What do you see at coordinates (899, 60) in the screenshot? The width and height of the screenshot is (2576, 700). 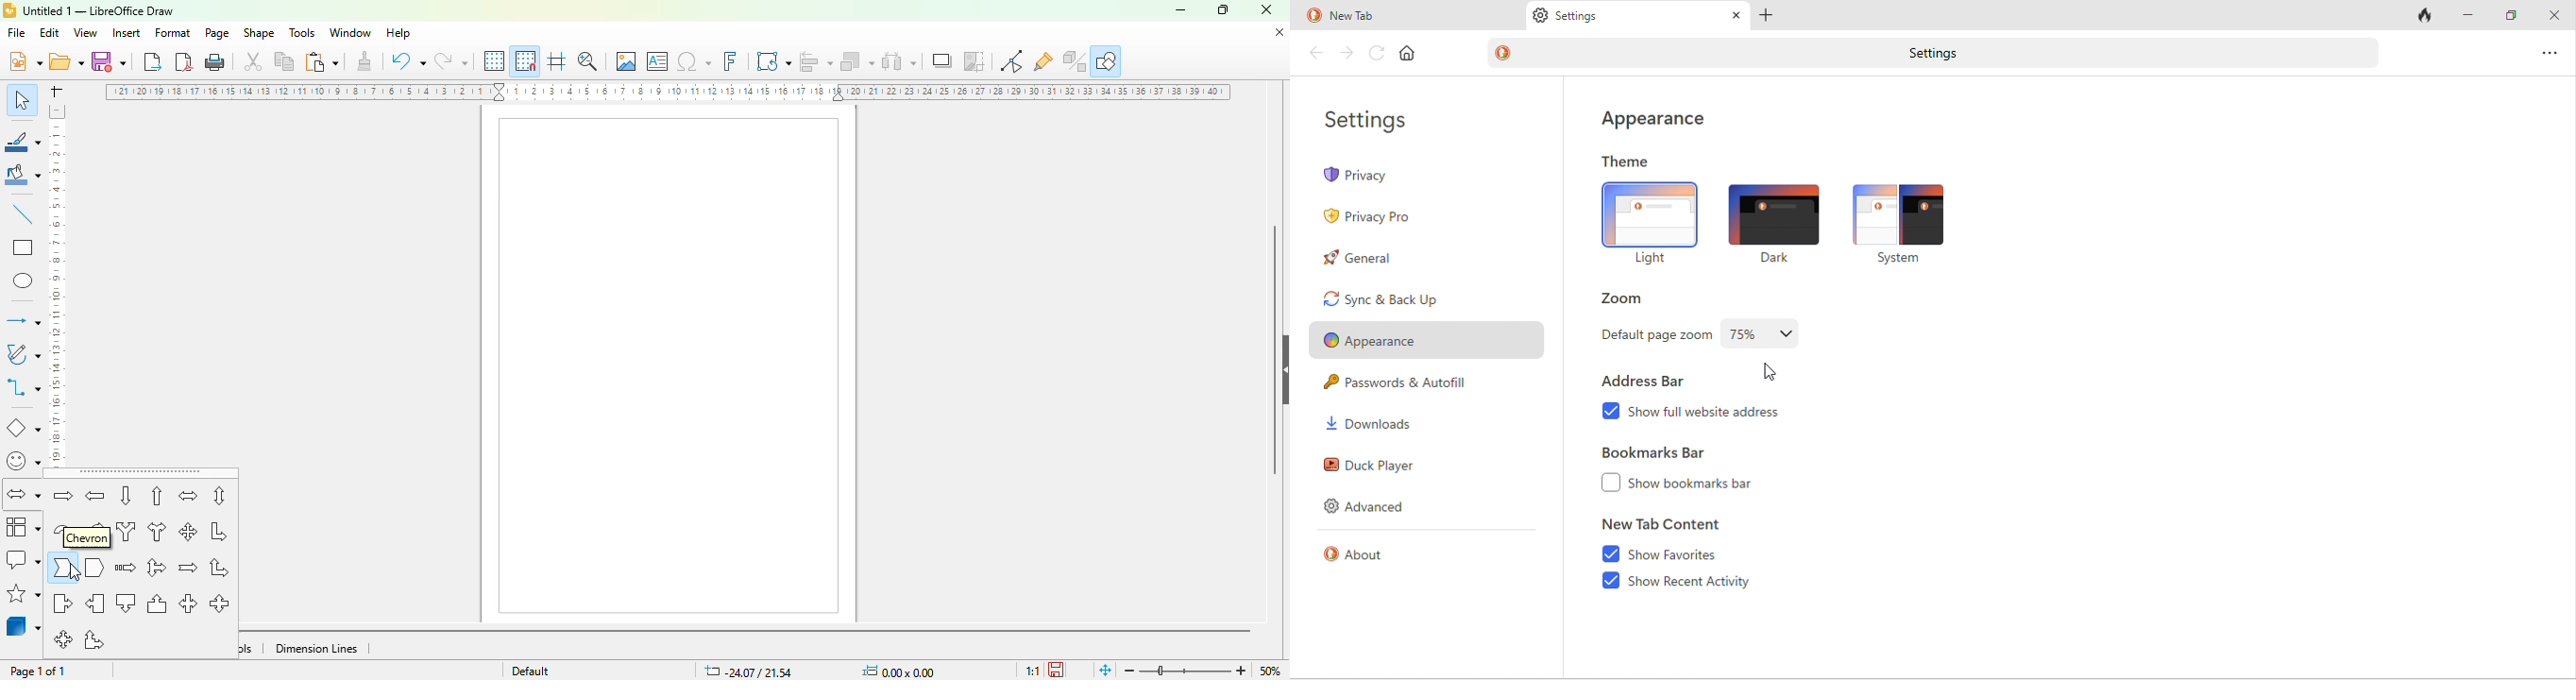 I see `select at least three objects to distribute` at bounding box center [899, 60].